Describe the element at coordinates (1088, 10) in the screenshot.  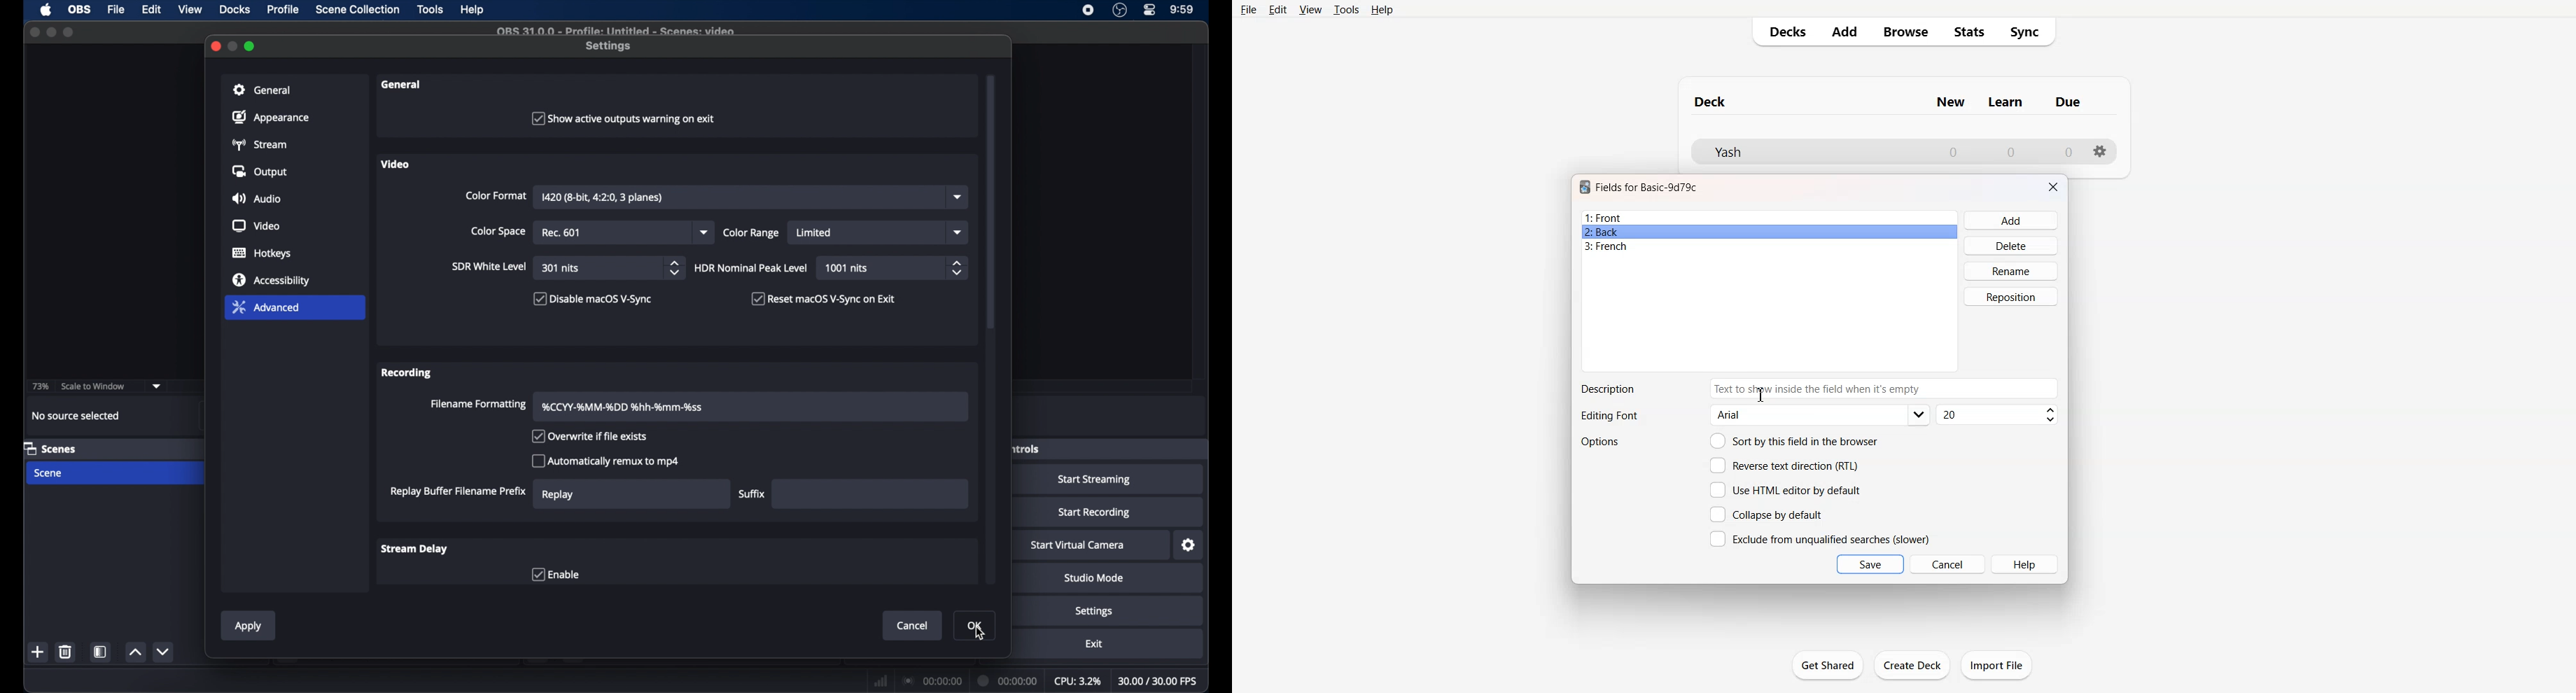
I see `screen recorder icon` at that location.